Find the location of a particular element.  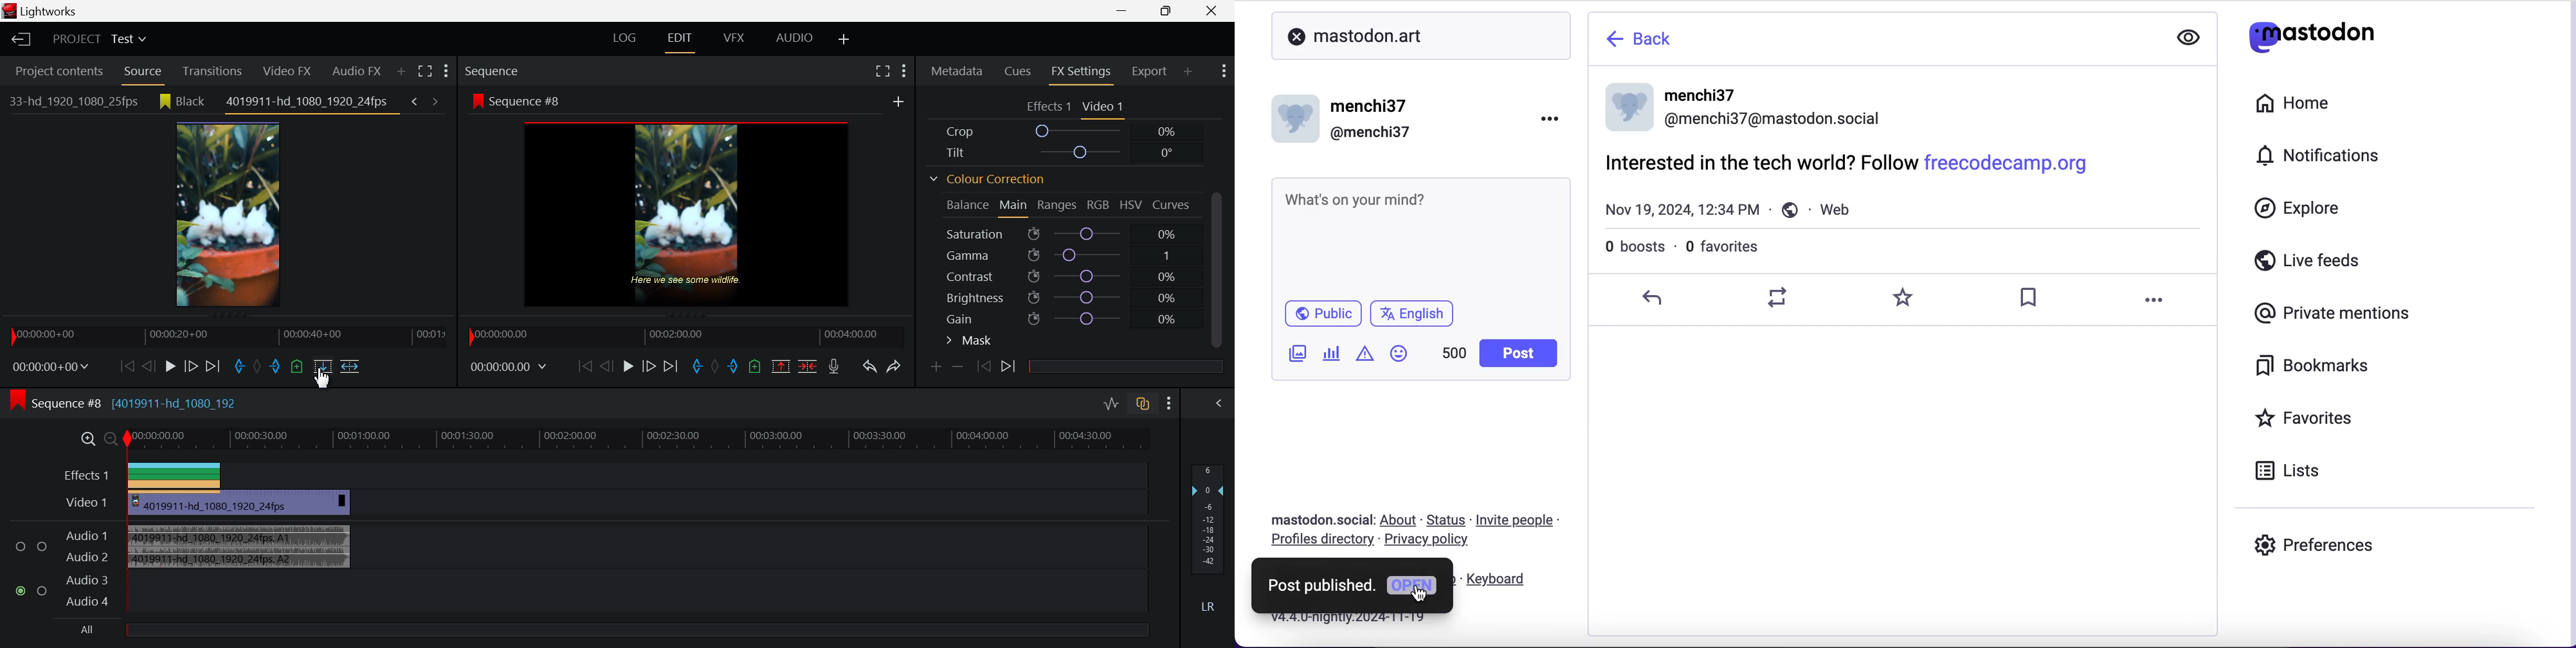

Add Layout is located at coordinates (844, 37).